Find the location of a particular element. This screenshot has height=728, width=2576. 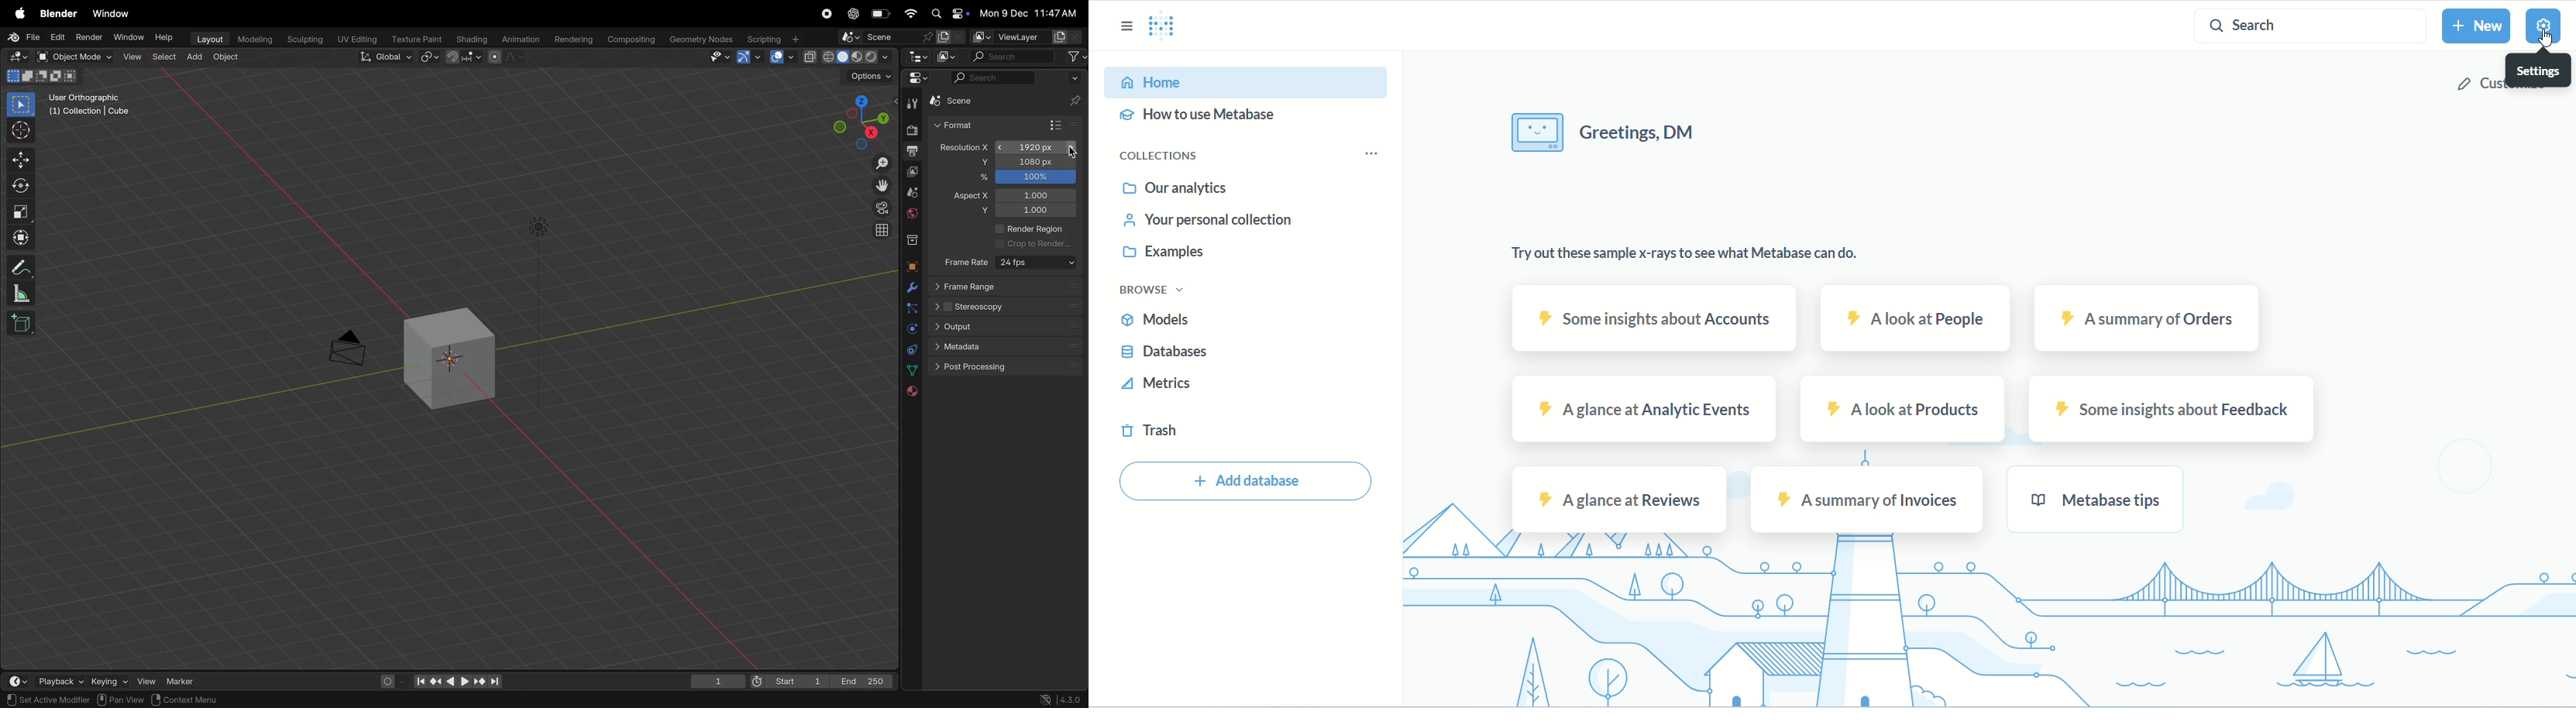

help is located at coordinates (164, 37).